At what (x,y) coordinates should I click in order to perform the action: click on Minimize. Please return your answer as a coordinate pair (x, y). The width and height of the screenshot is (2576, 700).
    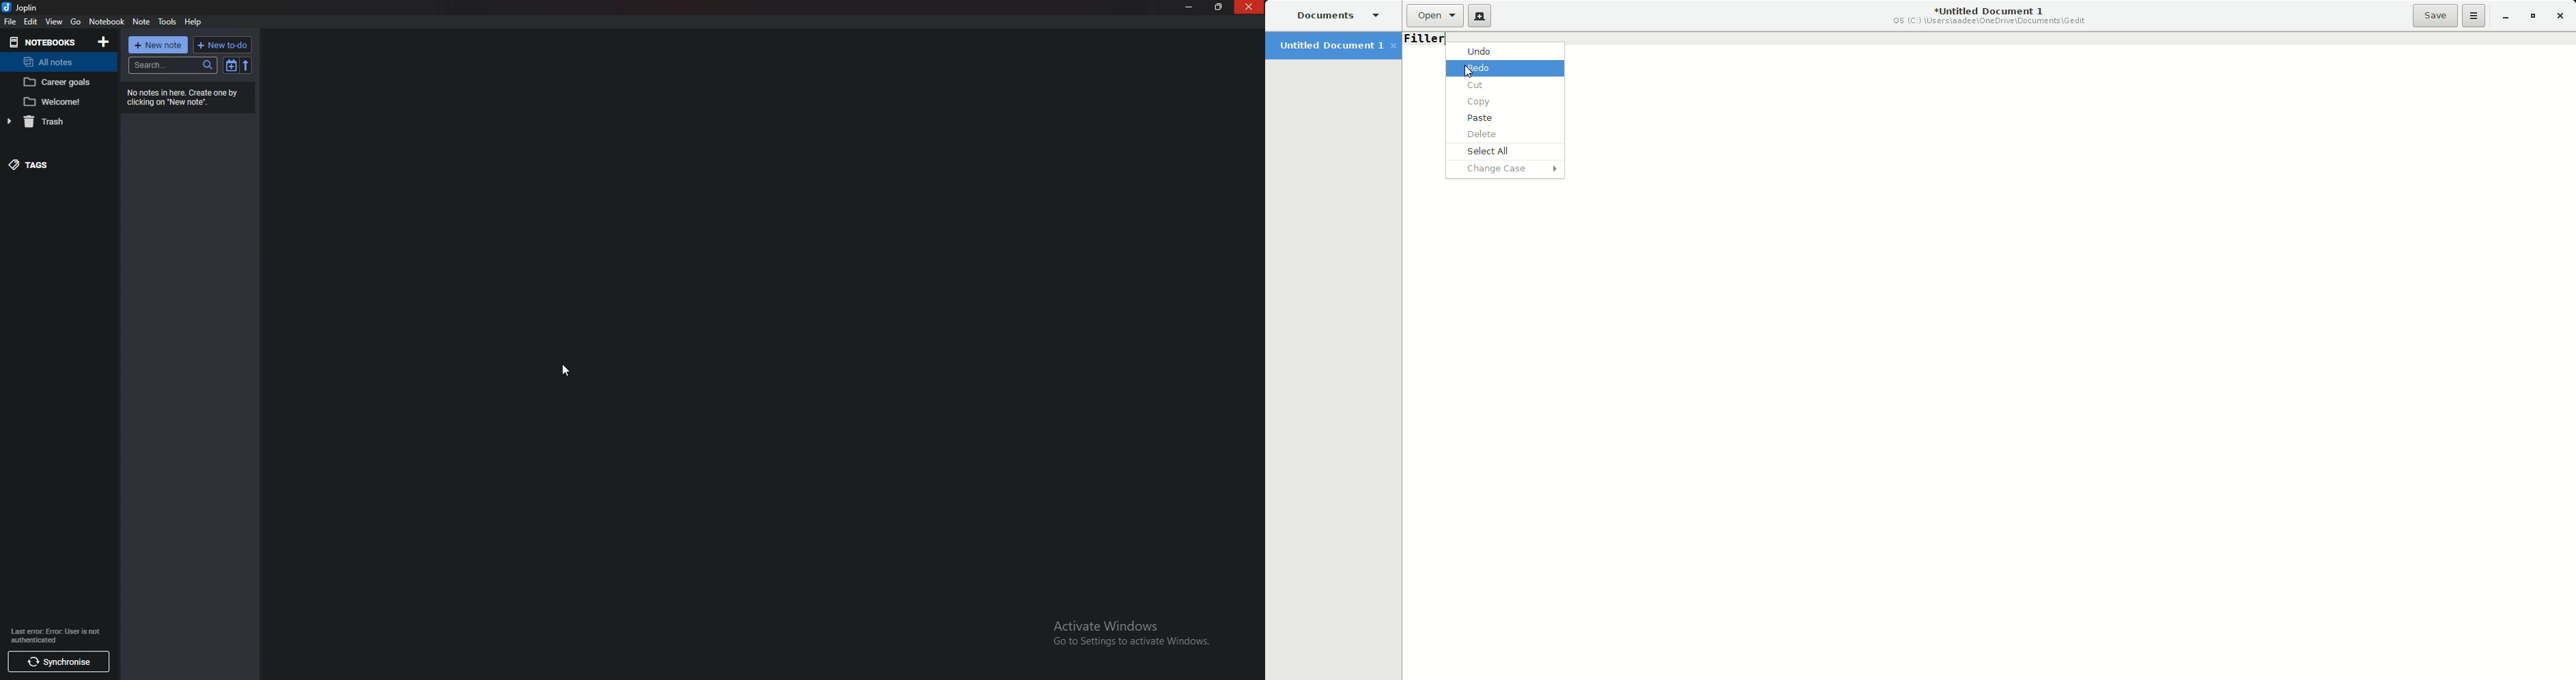
    Looking at the image, I should click on (1191, 7).